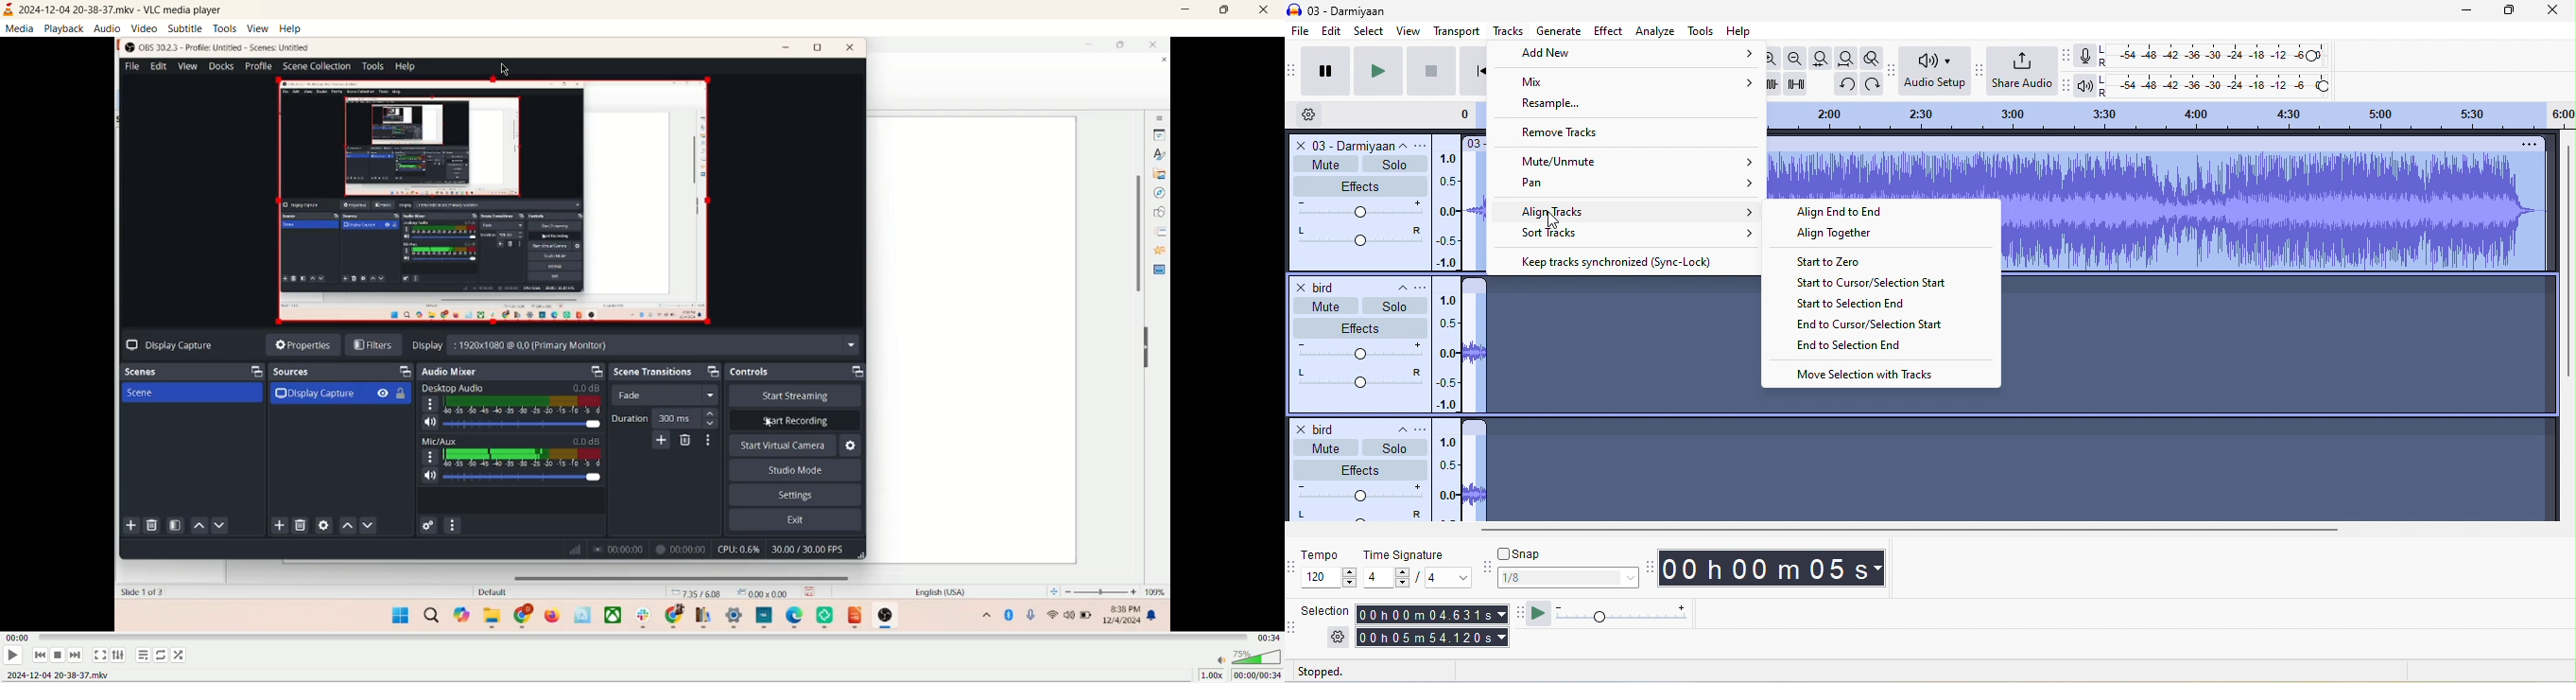 The image size is (2576, 700). What do you see at coordinates (17, 637) in the screenshot?
I see `played time` at bounding box center [17, 637].